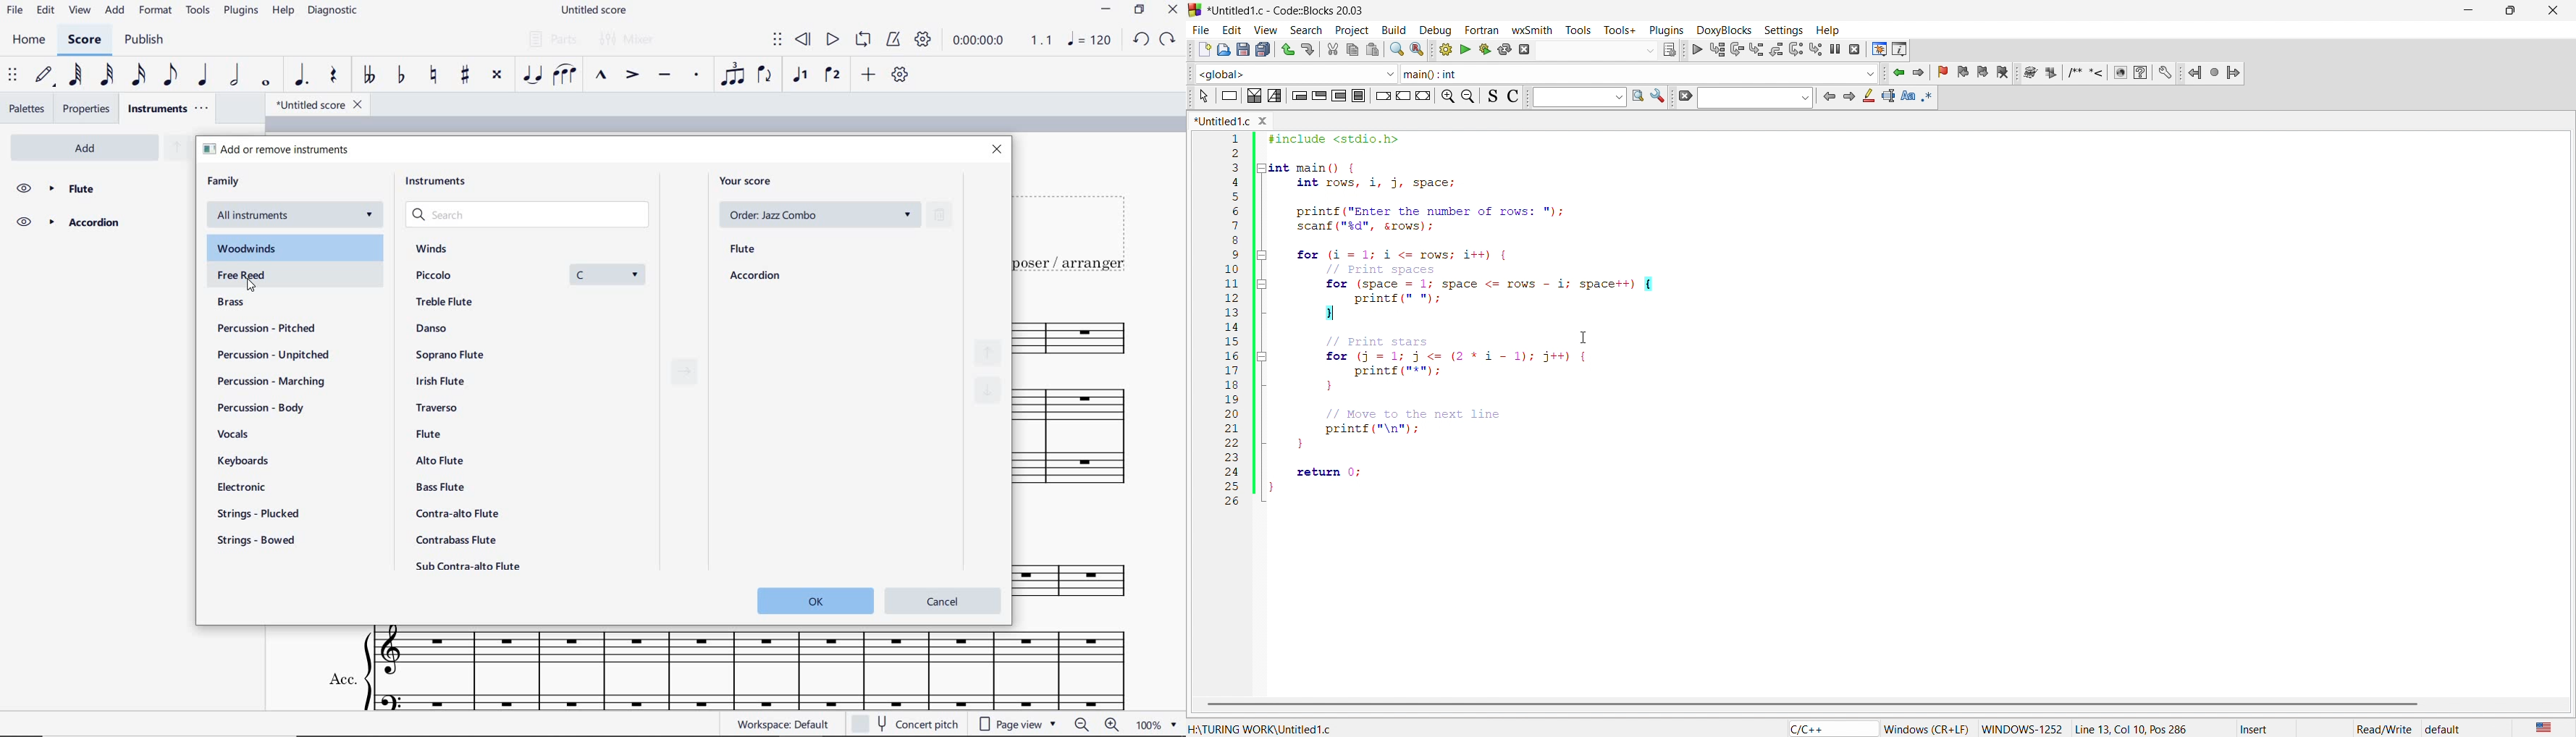 This screenshot has height=756, width=2576. I want to click on close, so click(2554, 9).